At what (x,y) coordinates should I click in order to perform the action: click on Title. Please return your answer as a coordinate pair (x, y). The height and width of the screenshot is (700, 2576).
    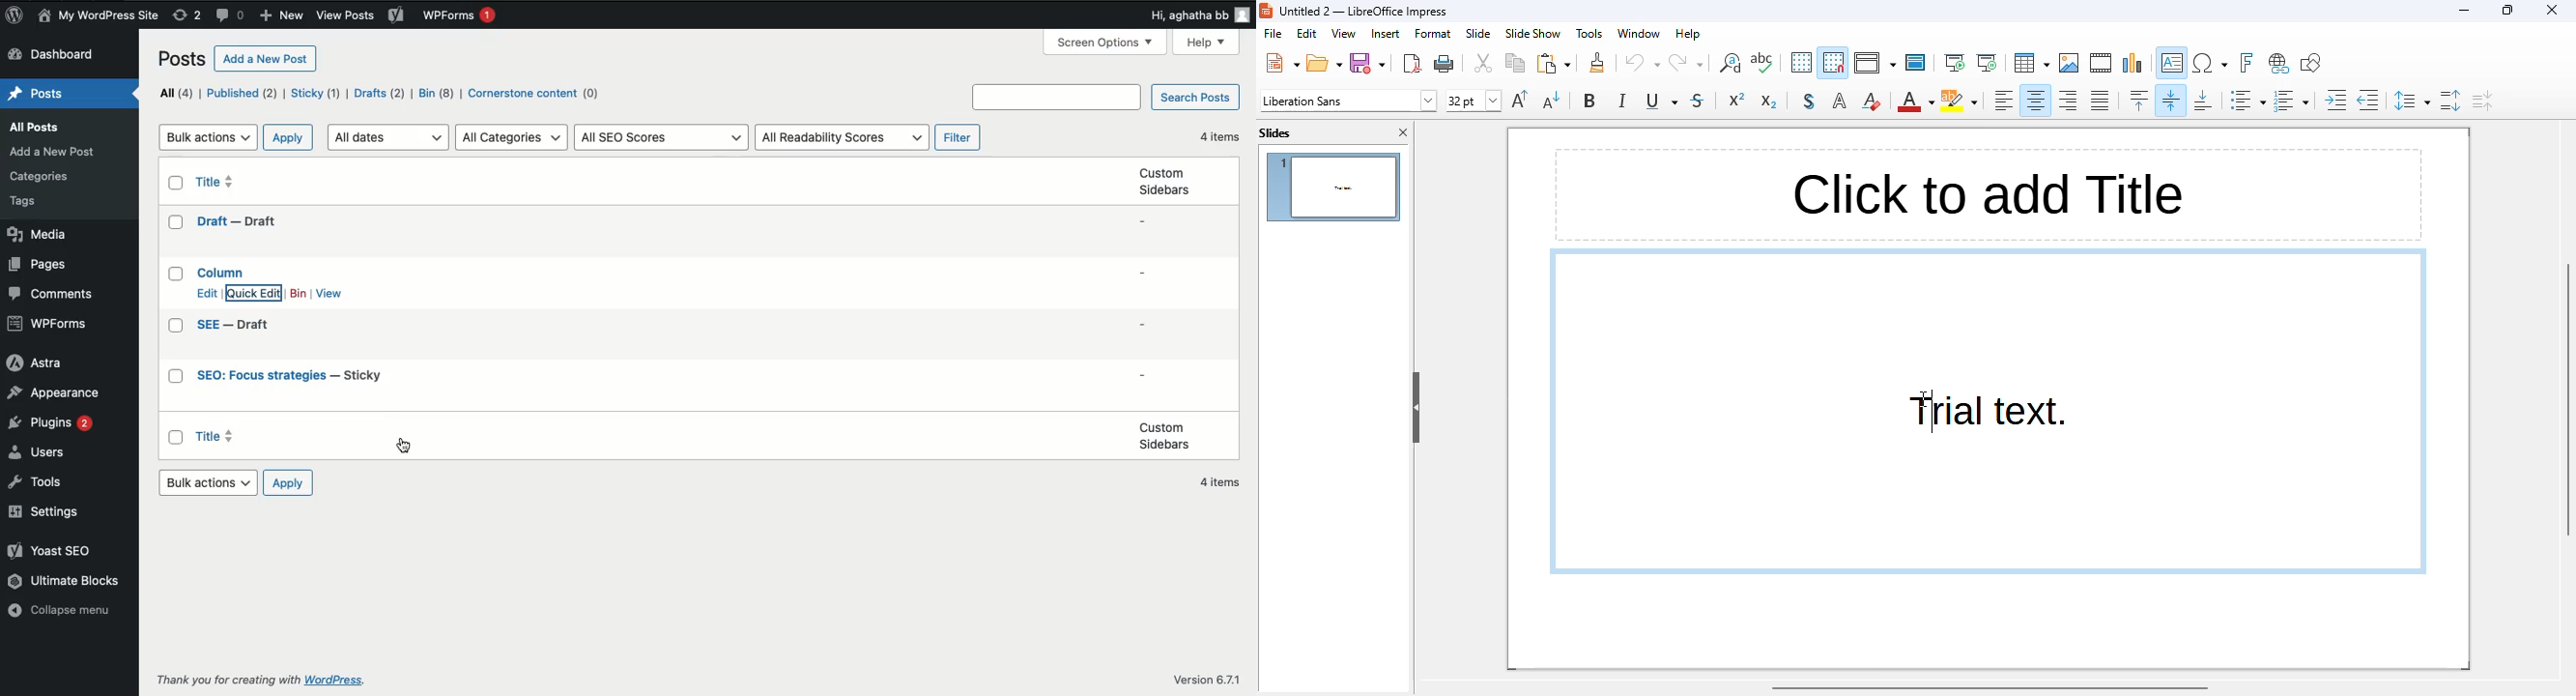
    Looking at the image, I should click on (213, 436).